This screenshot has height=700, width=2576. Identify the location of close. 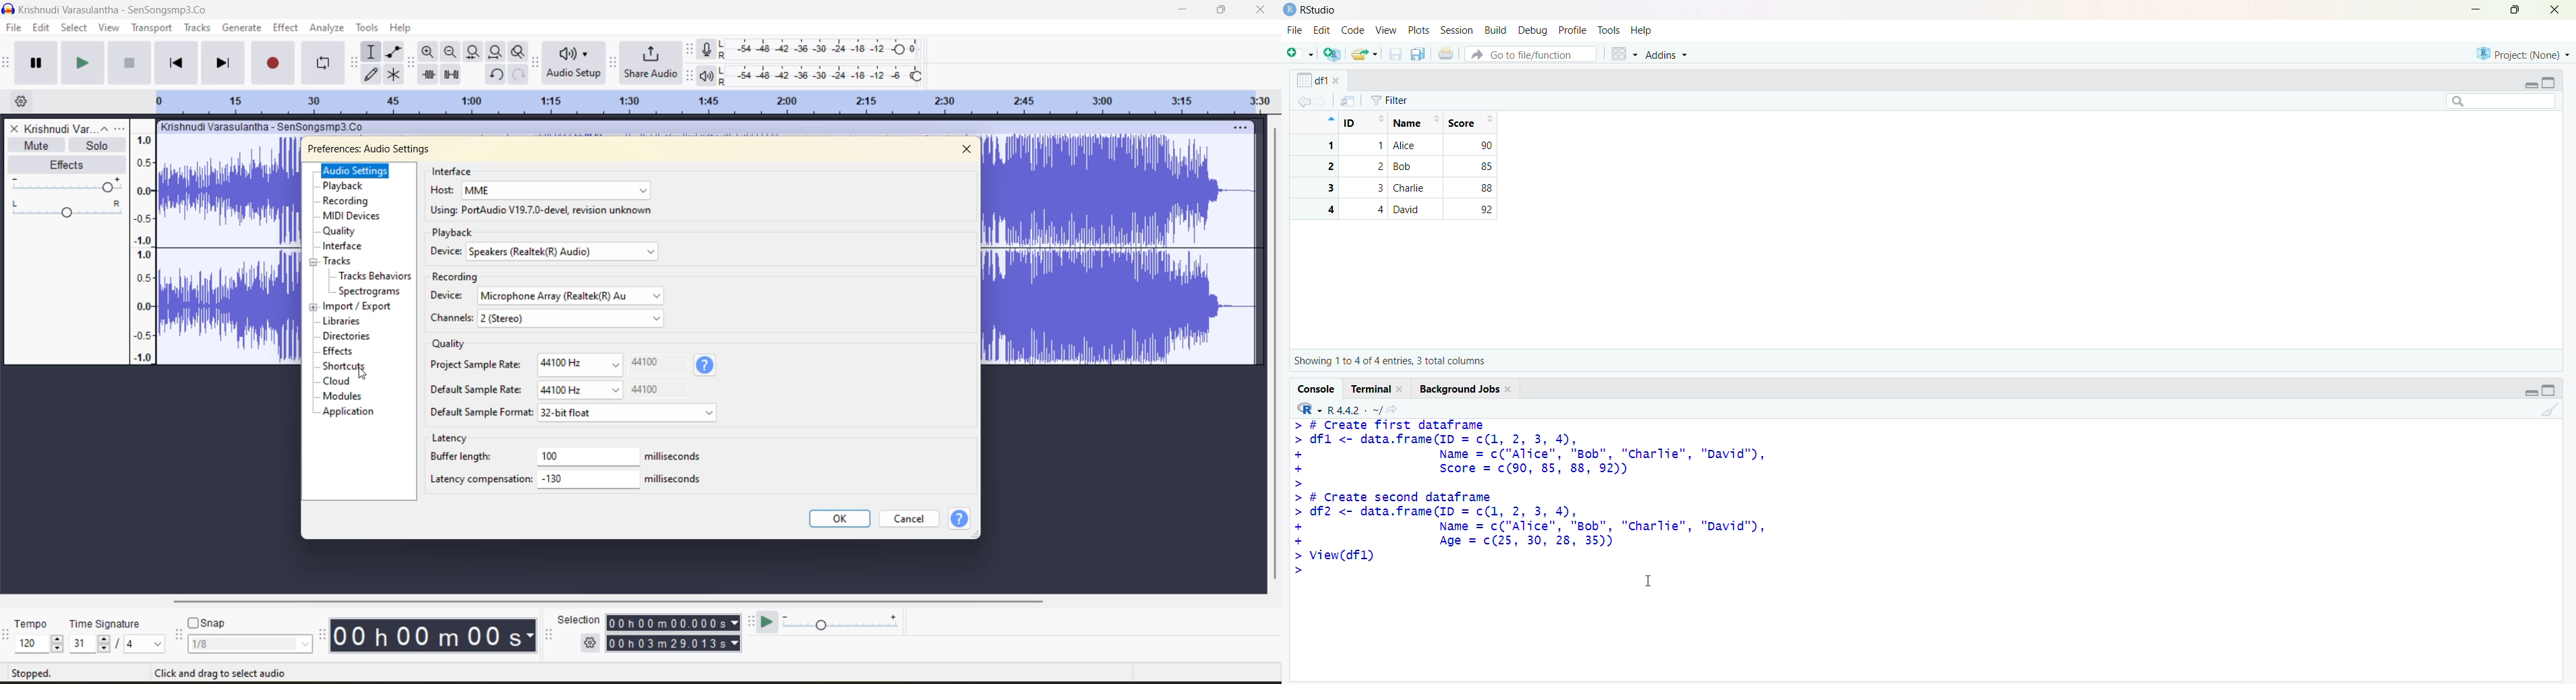
(1338, 80).